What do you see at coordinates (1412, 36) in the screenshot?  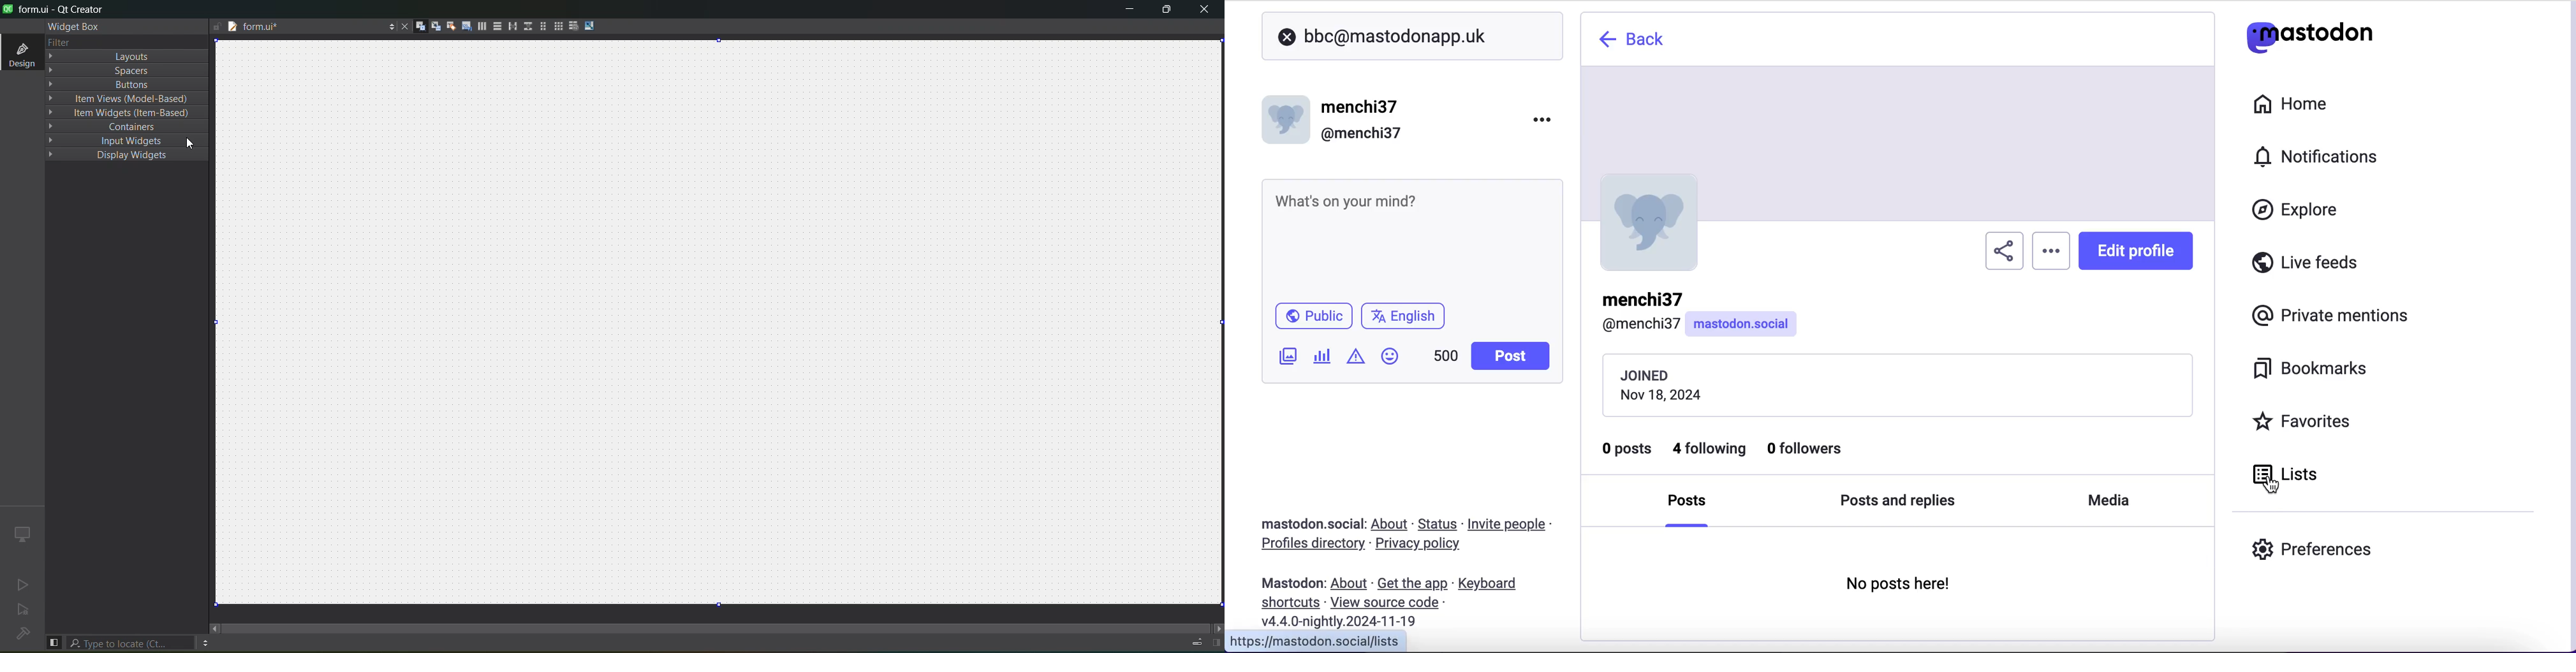 I see `user search` at bounding box center [1412, 36].